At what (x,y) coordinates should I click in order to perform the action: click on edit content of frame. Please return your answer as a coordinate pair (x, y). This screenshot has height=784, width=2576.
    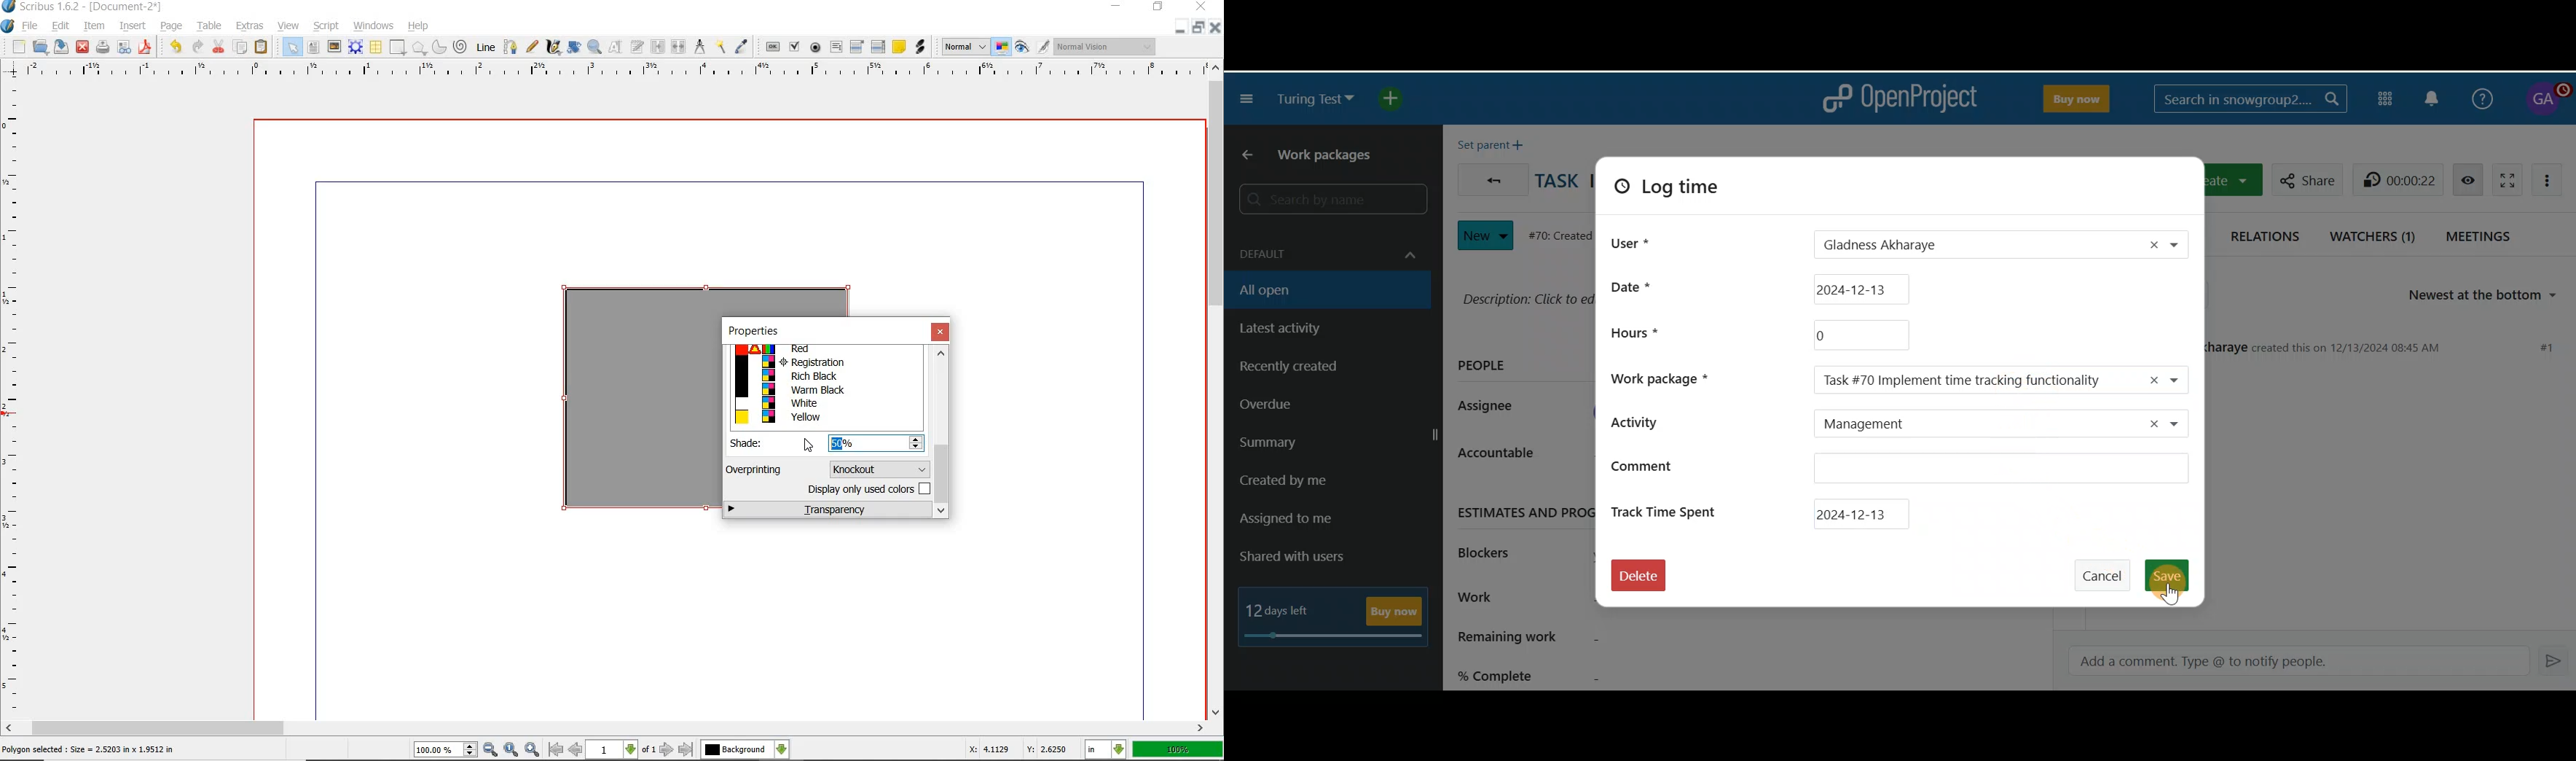
    Looking at the image, I should click on (614, 47).